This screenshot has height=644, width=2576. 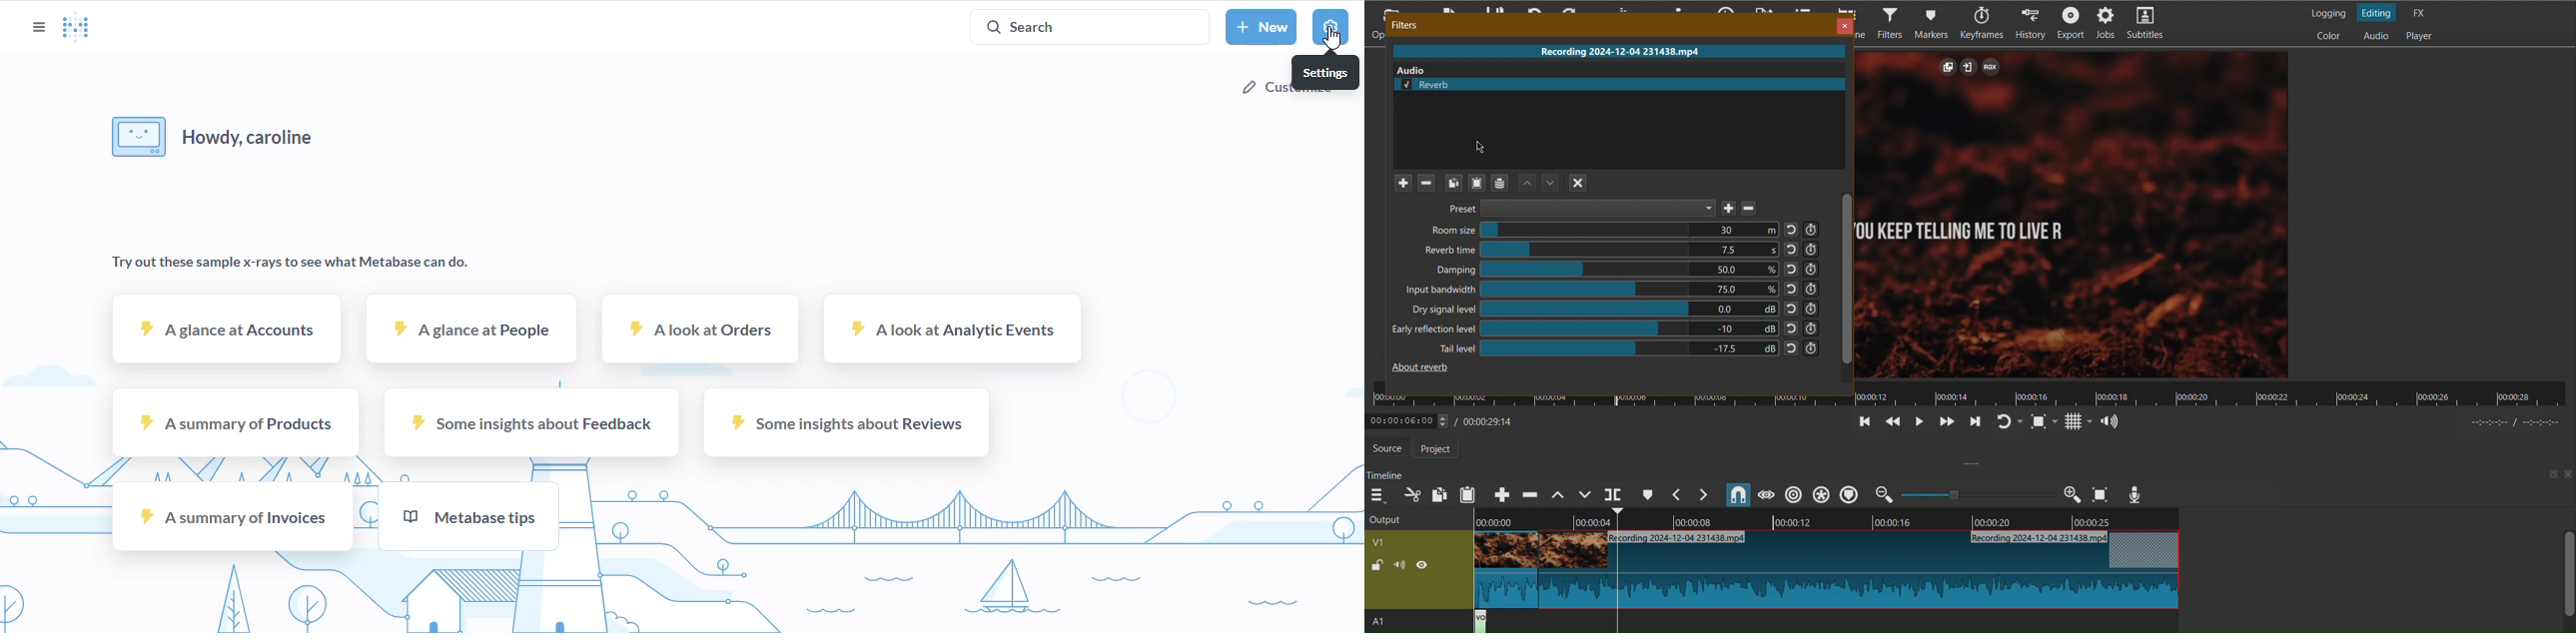 I want to click on Next Marker, so click(x=1706, y=495).